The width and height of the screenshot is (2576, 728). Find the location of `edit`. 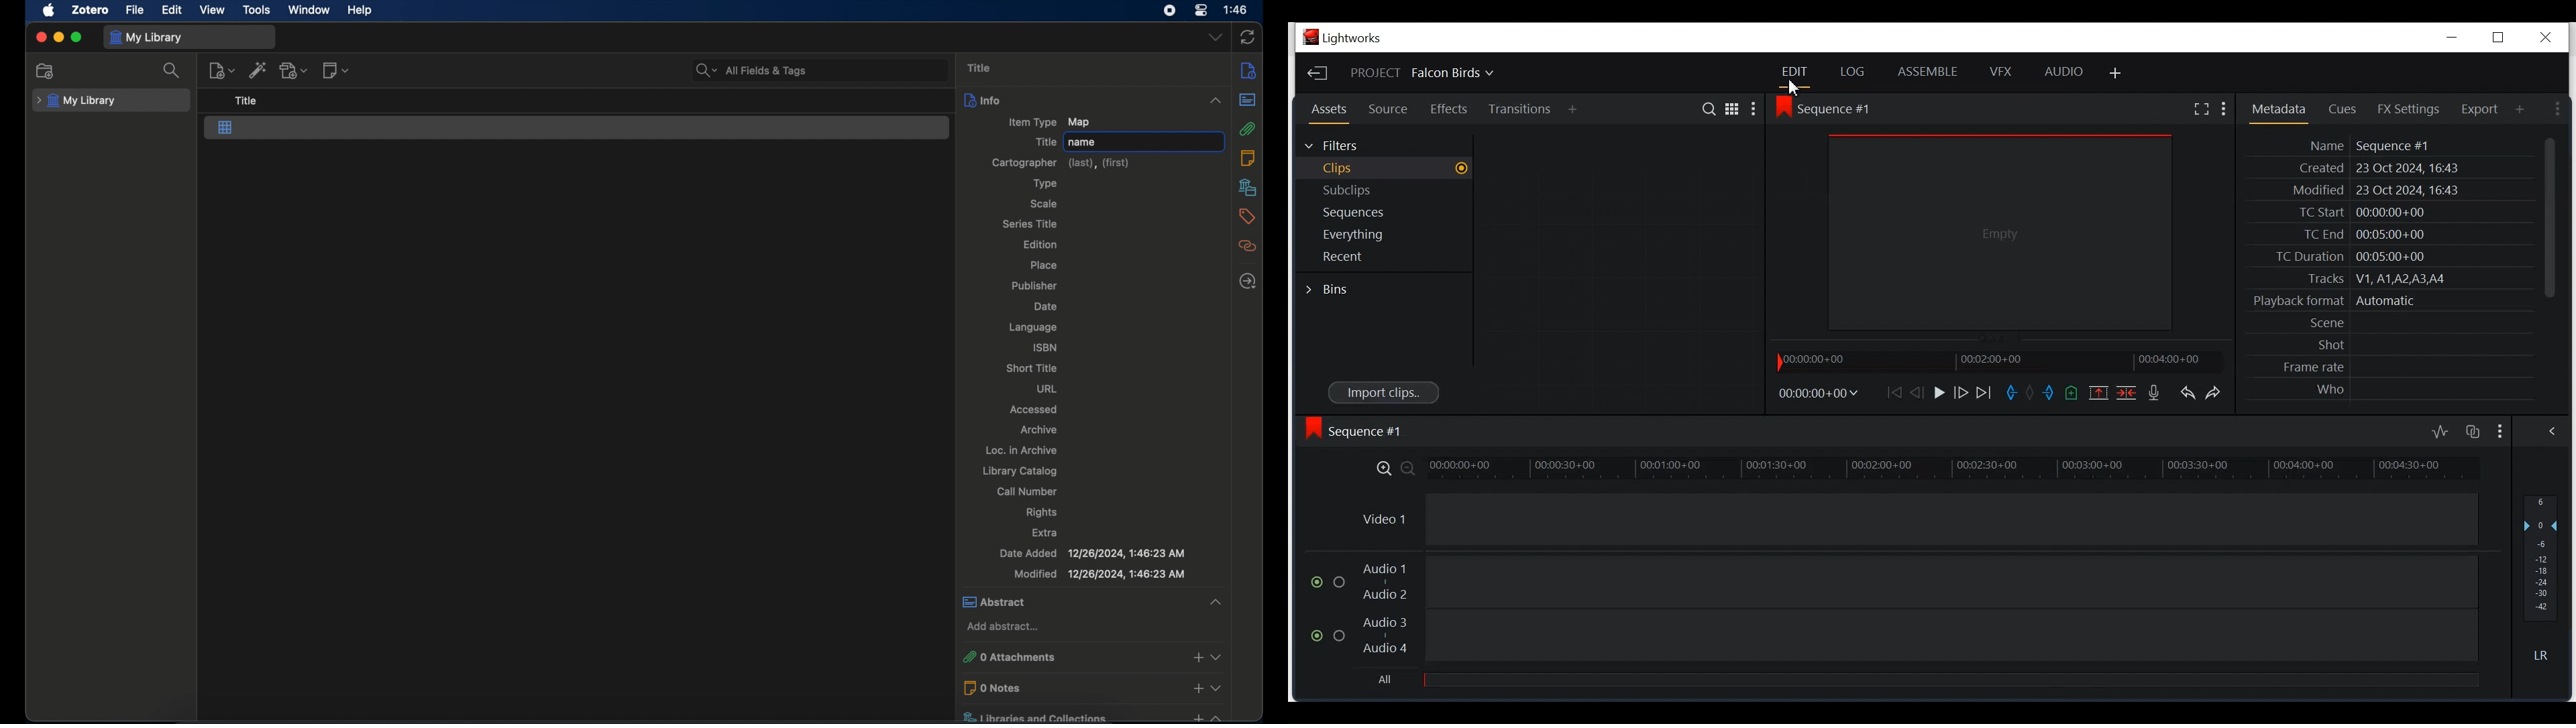

edit is located at coordinates (170, 9).